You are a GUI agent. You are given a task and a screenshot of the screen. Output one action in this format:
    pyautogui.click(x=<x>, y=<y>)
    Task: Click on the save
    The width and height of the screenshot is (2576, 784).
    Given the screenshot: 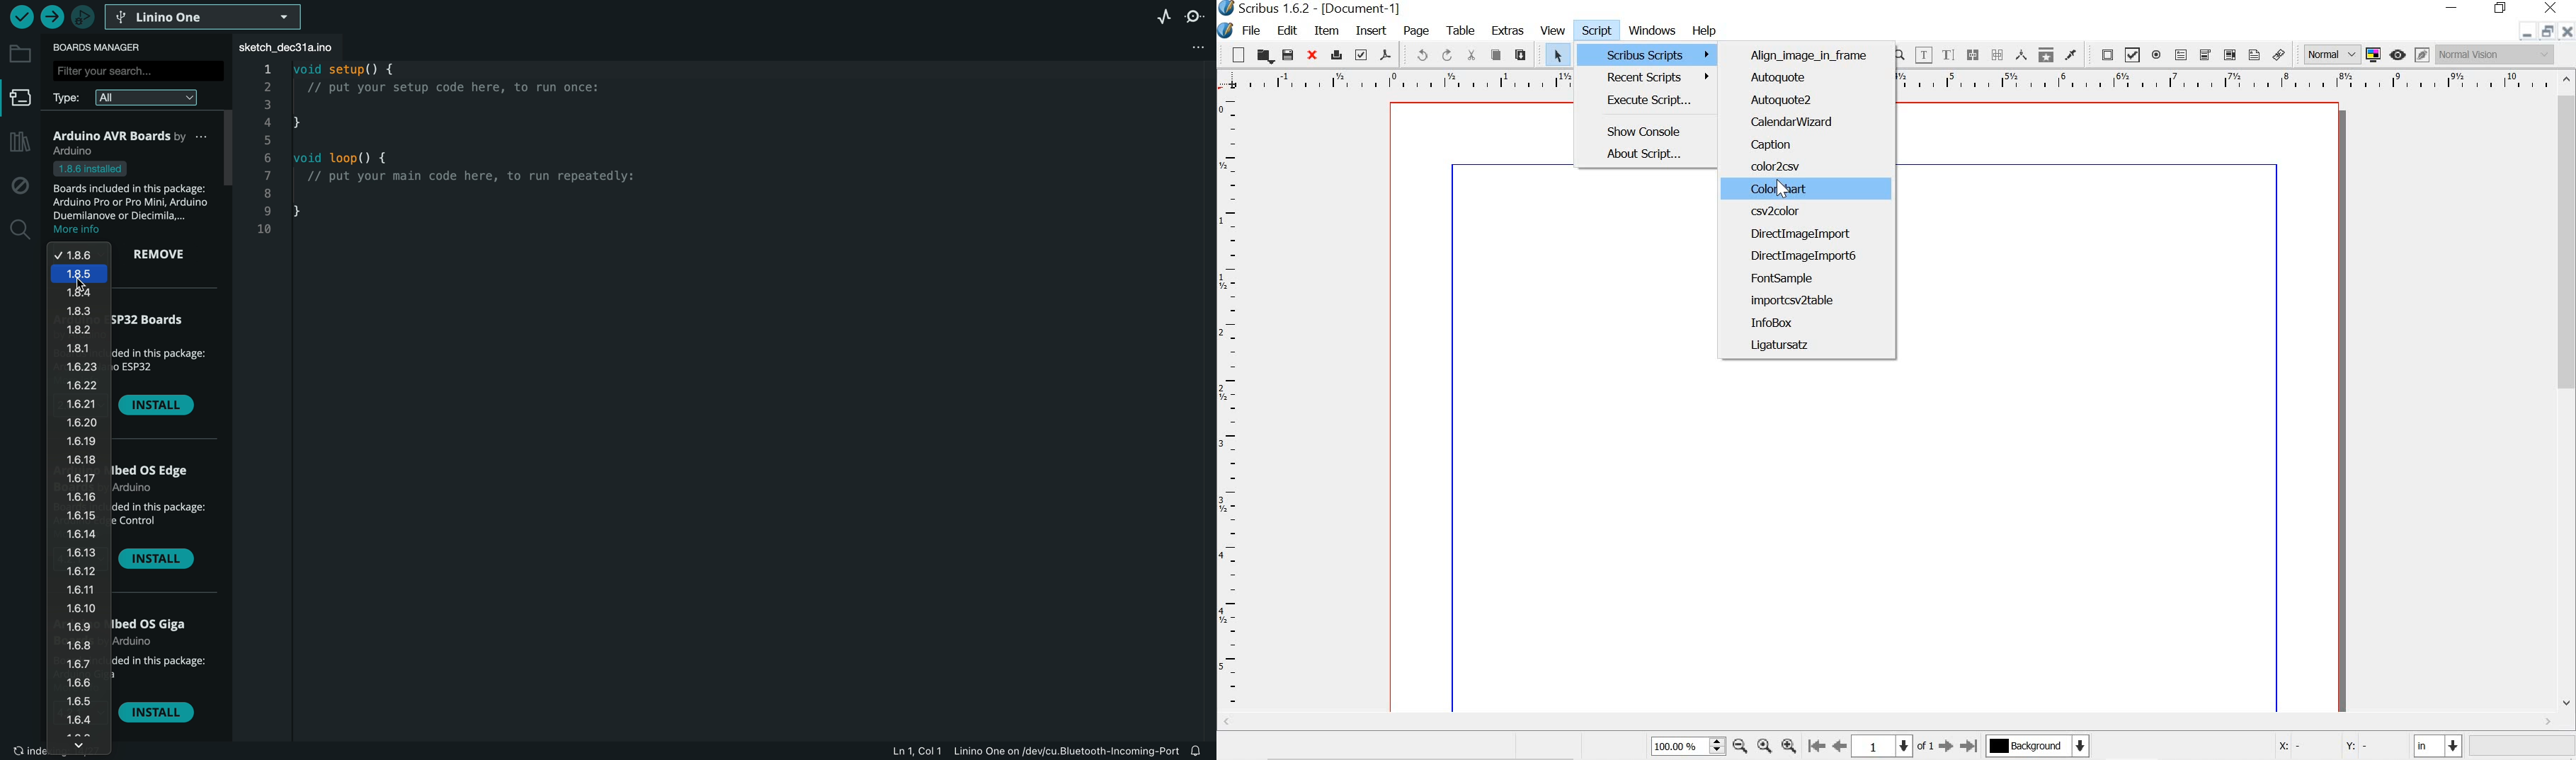 What is the action you would take?
    pyautogui.click(x=1290, y=56)
    